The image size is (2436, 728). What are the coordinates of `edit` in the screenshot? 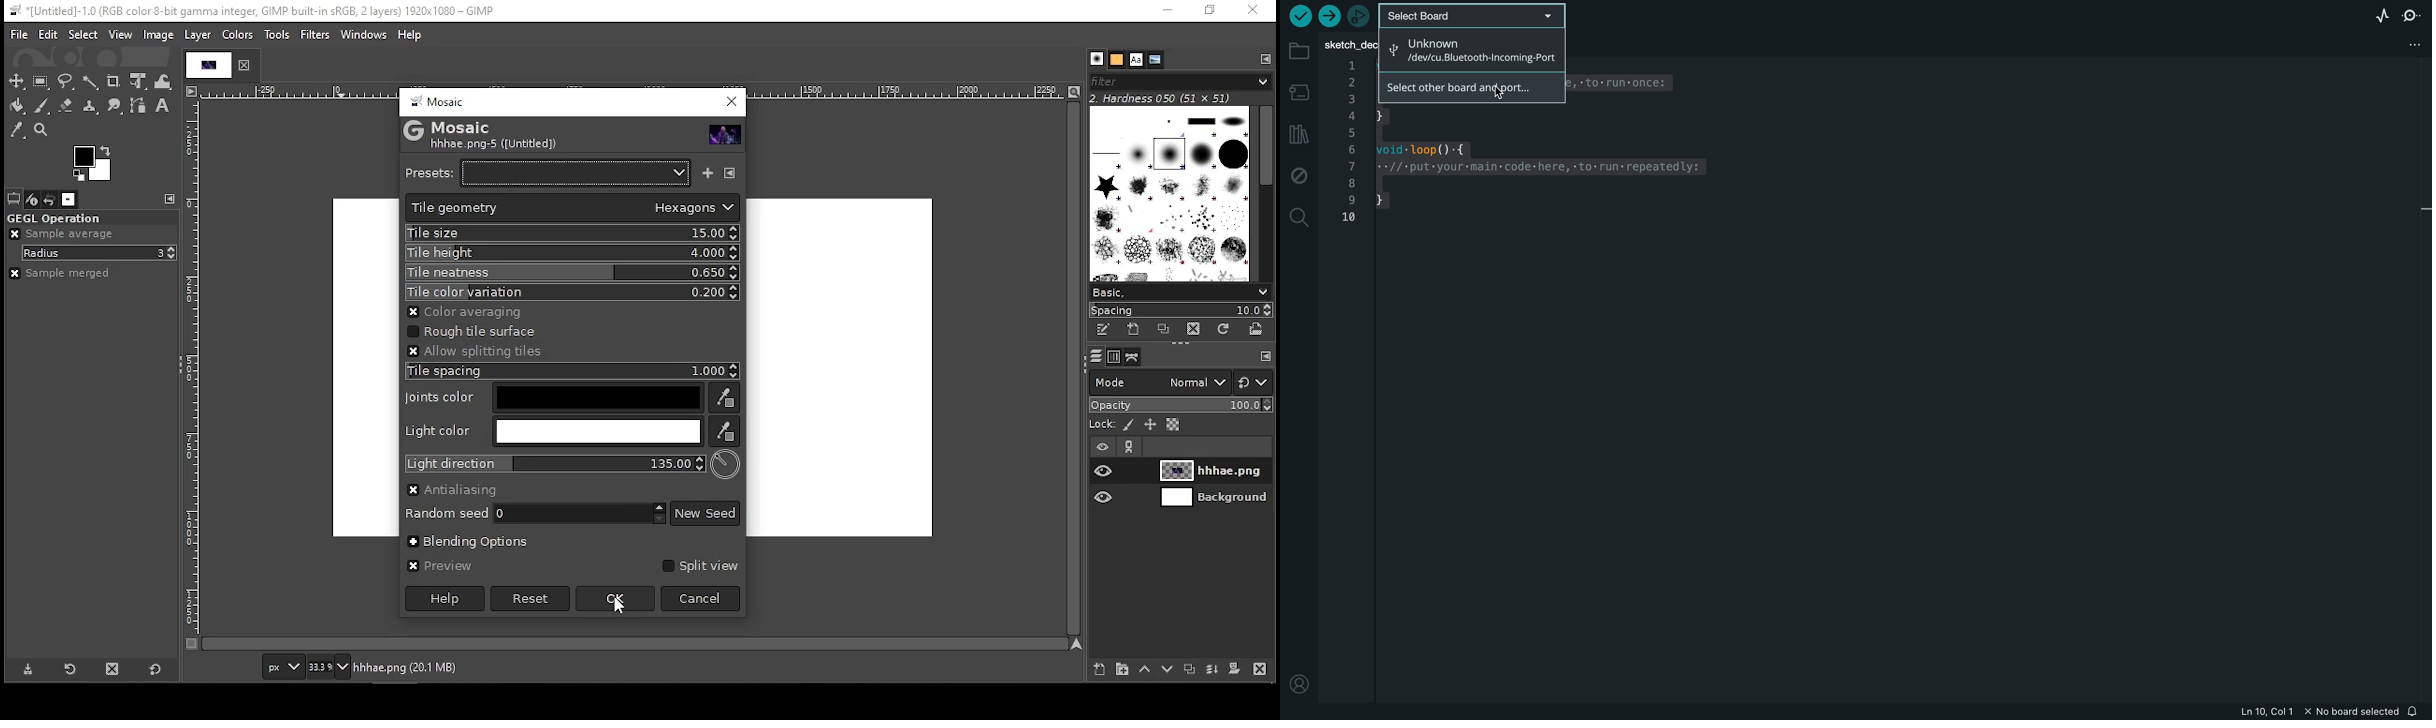 It's located at (48, 34).